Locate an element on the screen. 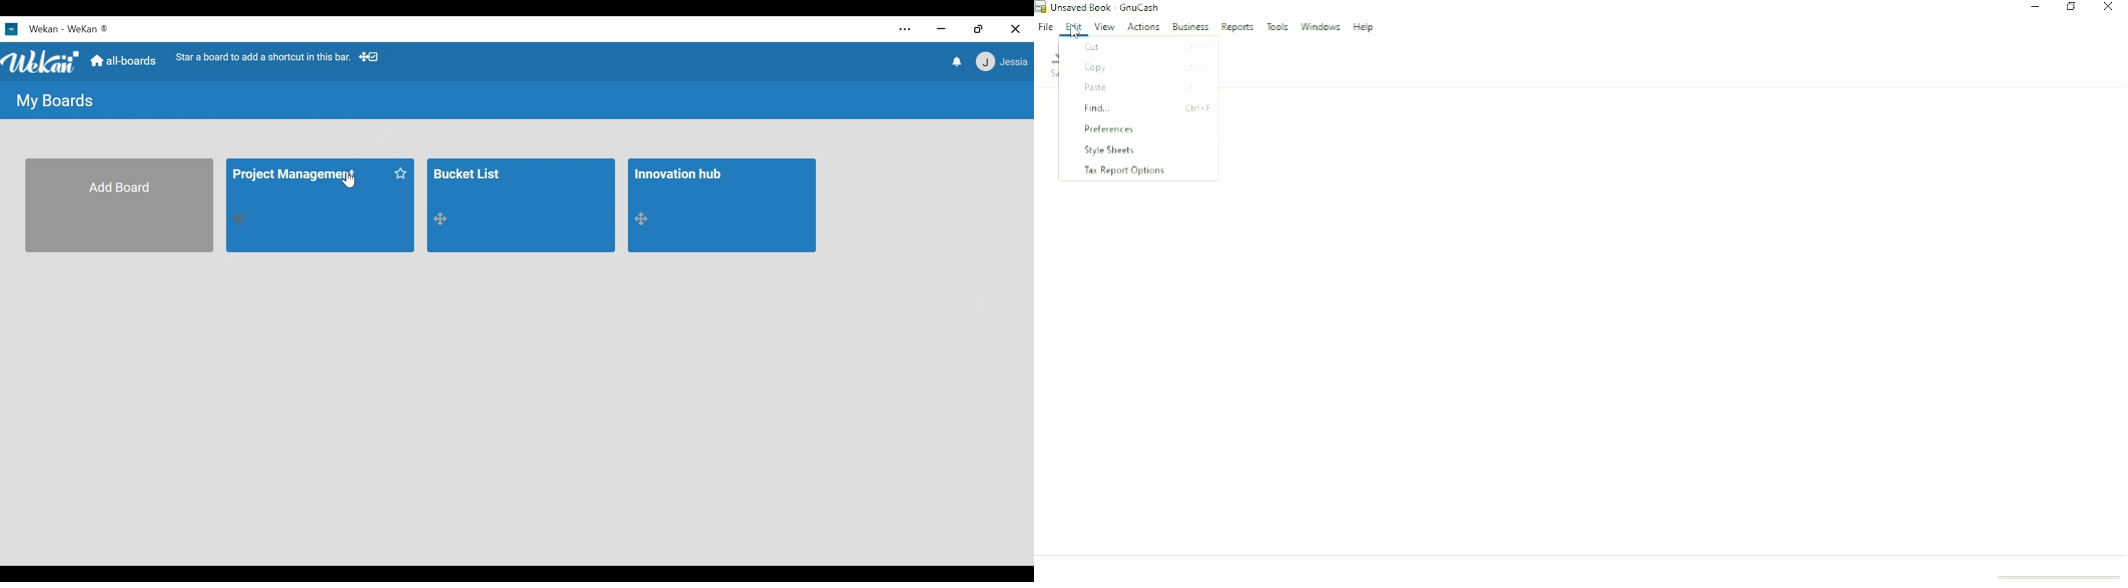 The width and height of the screenshot is (2128, 588). Desktop drag handles is located at coordinates (646, 219).